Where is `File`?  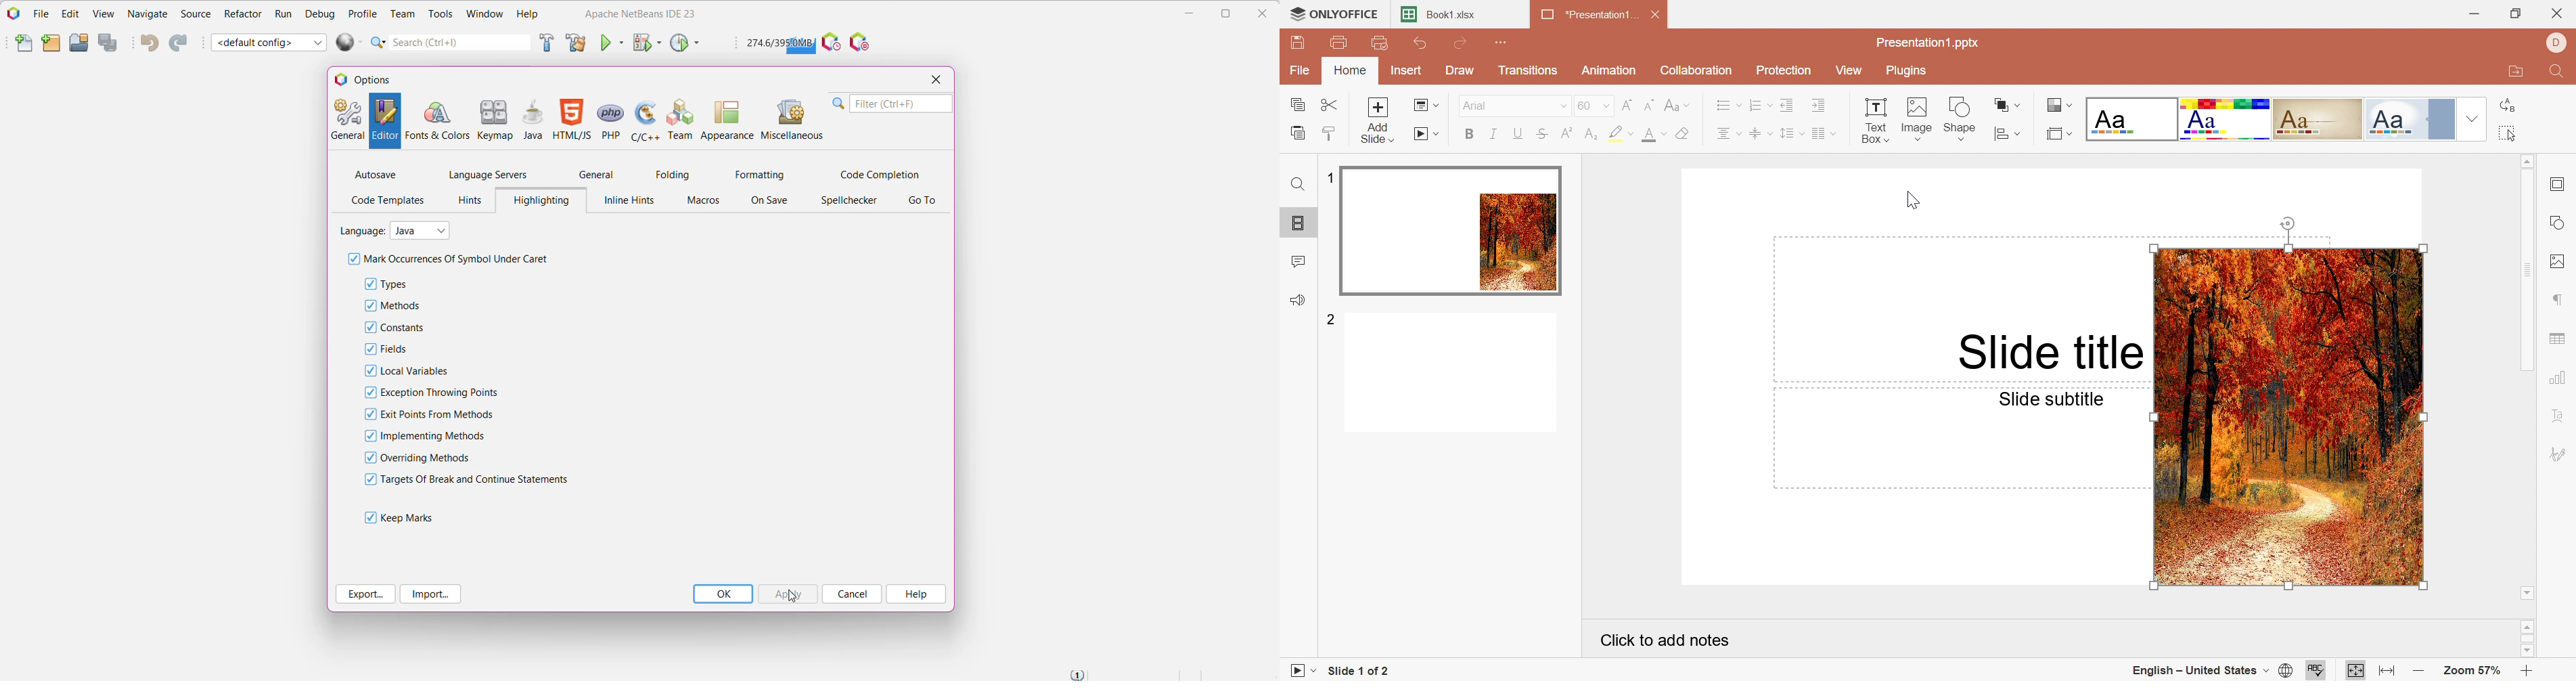 File is located at coordinates (39, 13).